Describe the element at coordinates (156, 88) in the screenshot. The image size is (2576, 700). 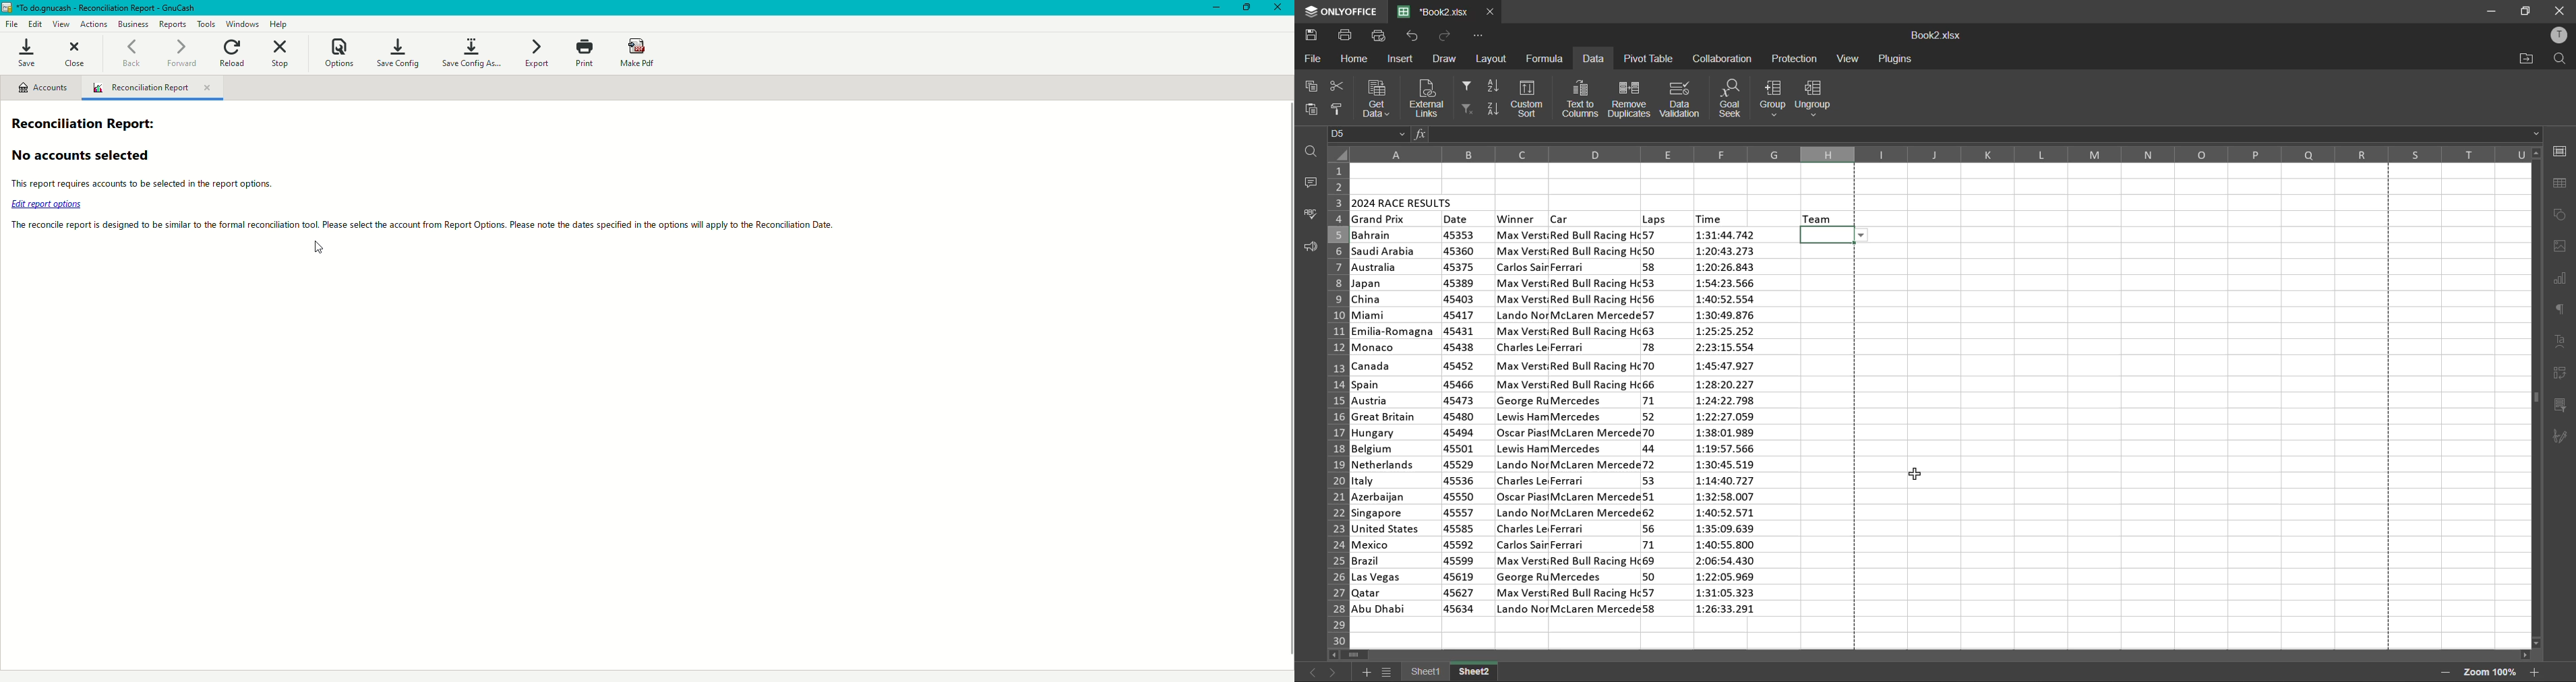
I see `Reconciliation Report` at that location.